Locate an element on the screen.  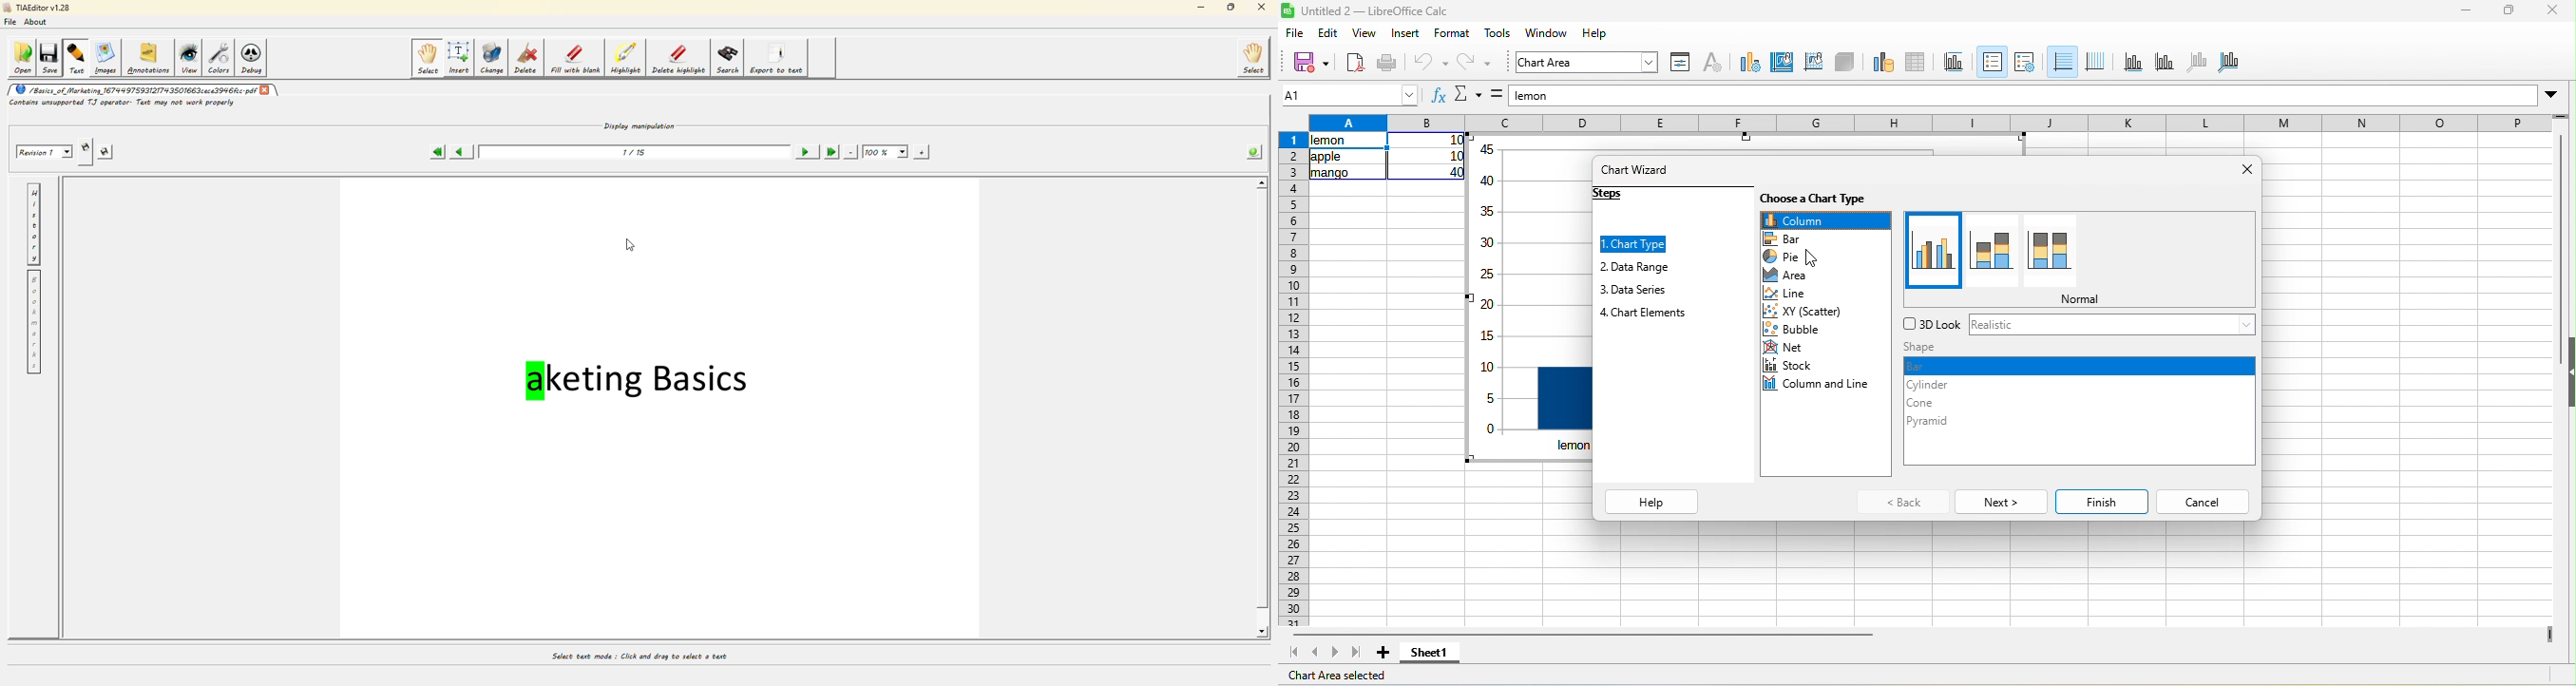
realistic is located at coordinates (1997, 326).